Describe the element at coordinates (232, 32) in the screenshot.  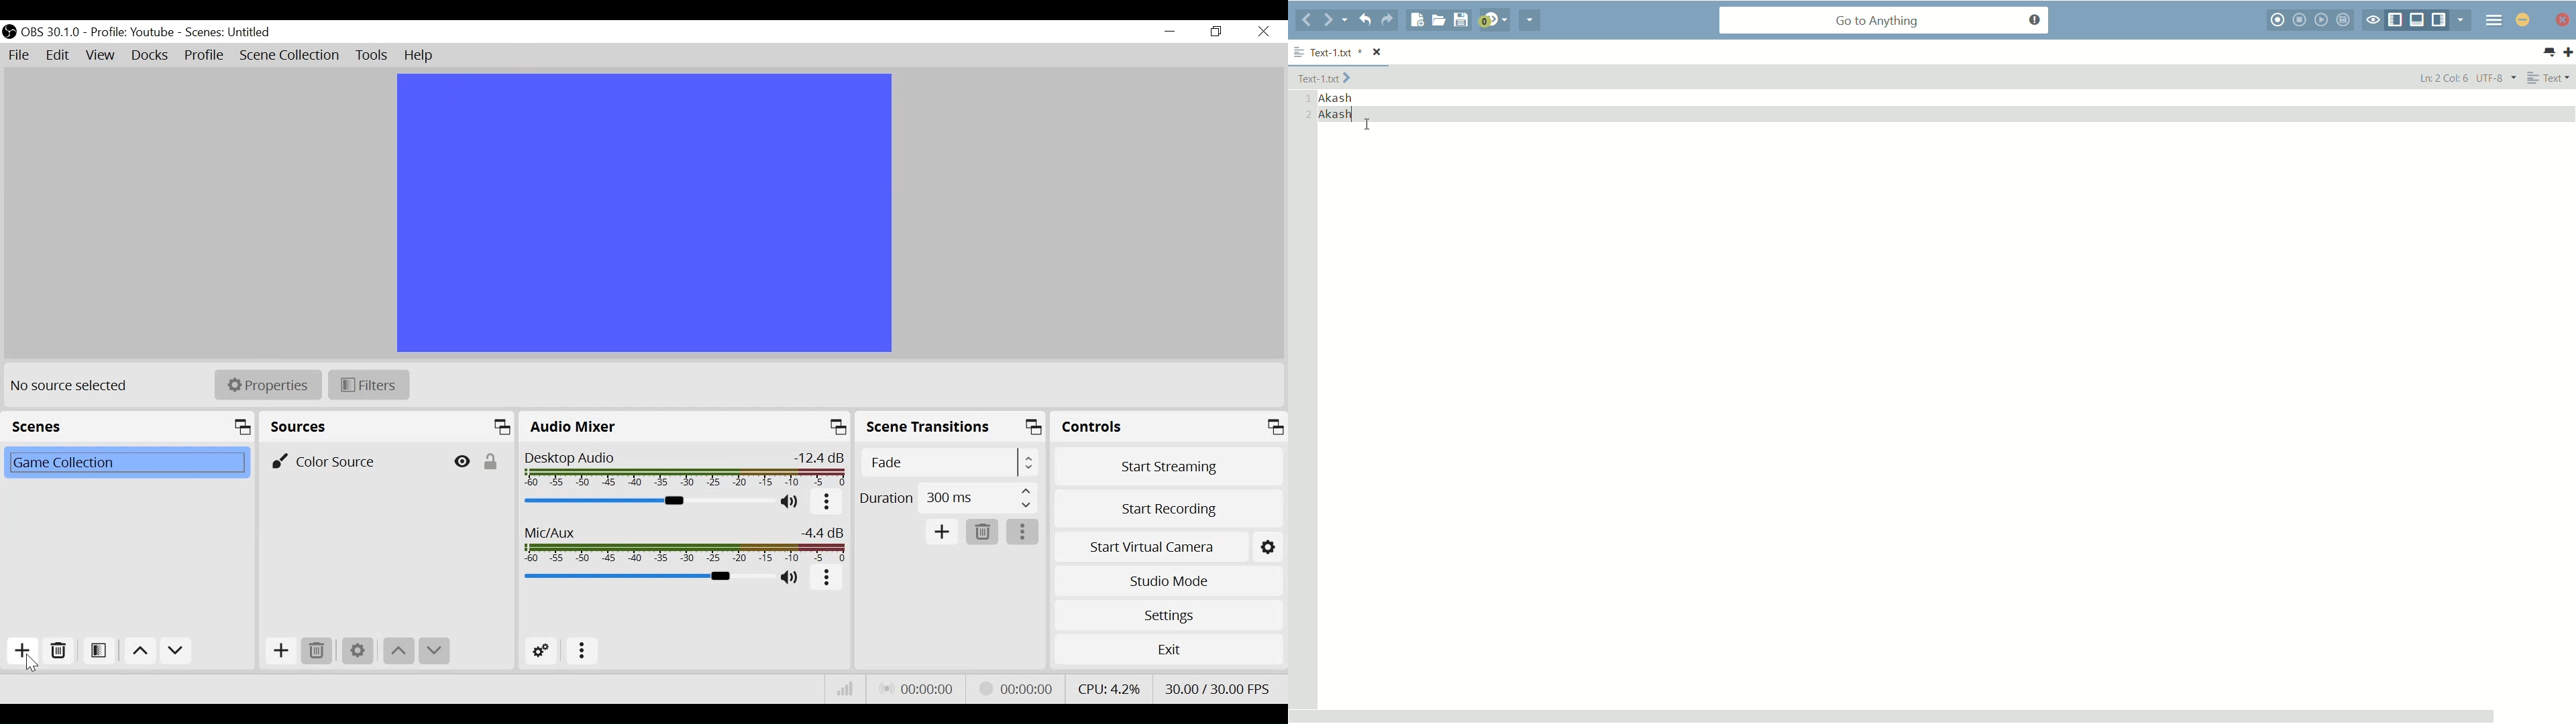
I see `Scenes Name` at that location.